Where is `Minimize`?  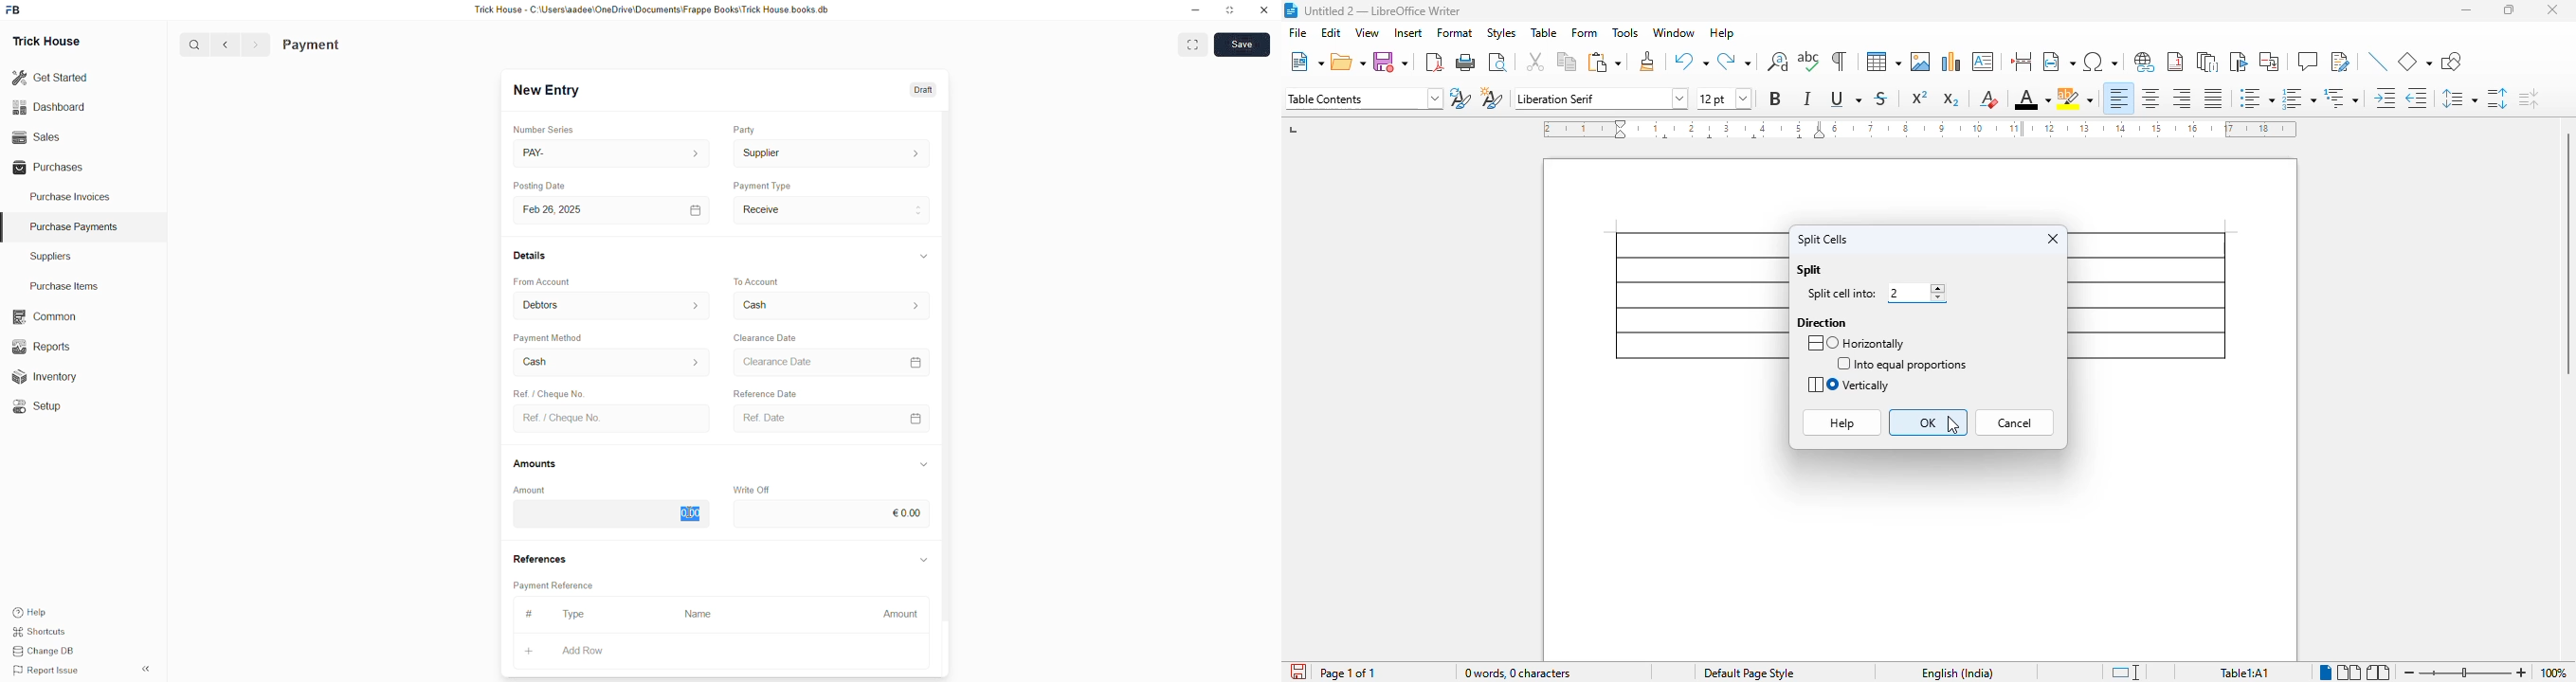
Minimize is located at coordinates (1196, 11).